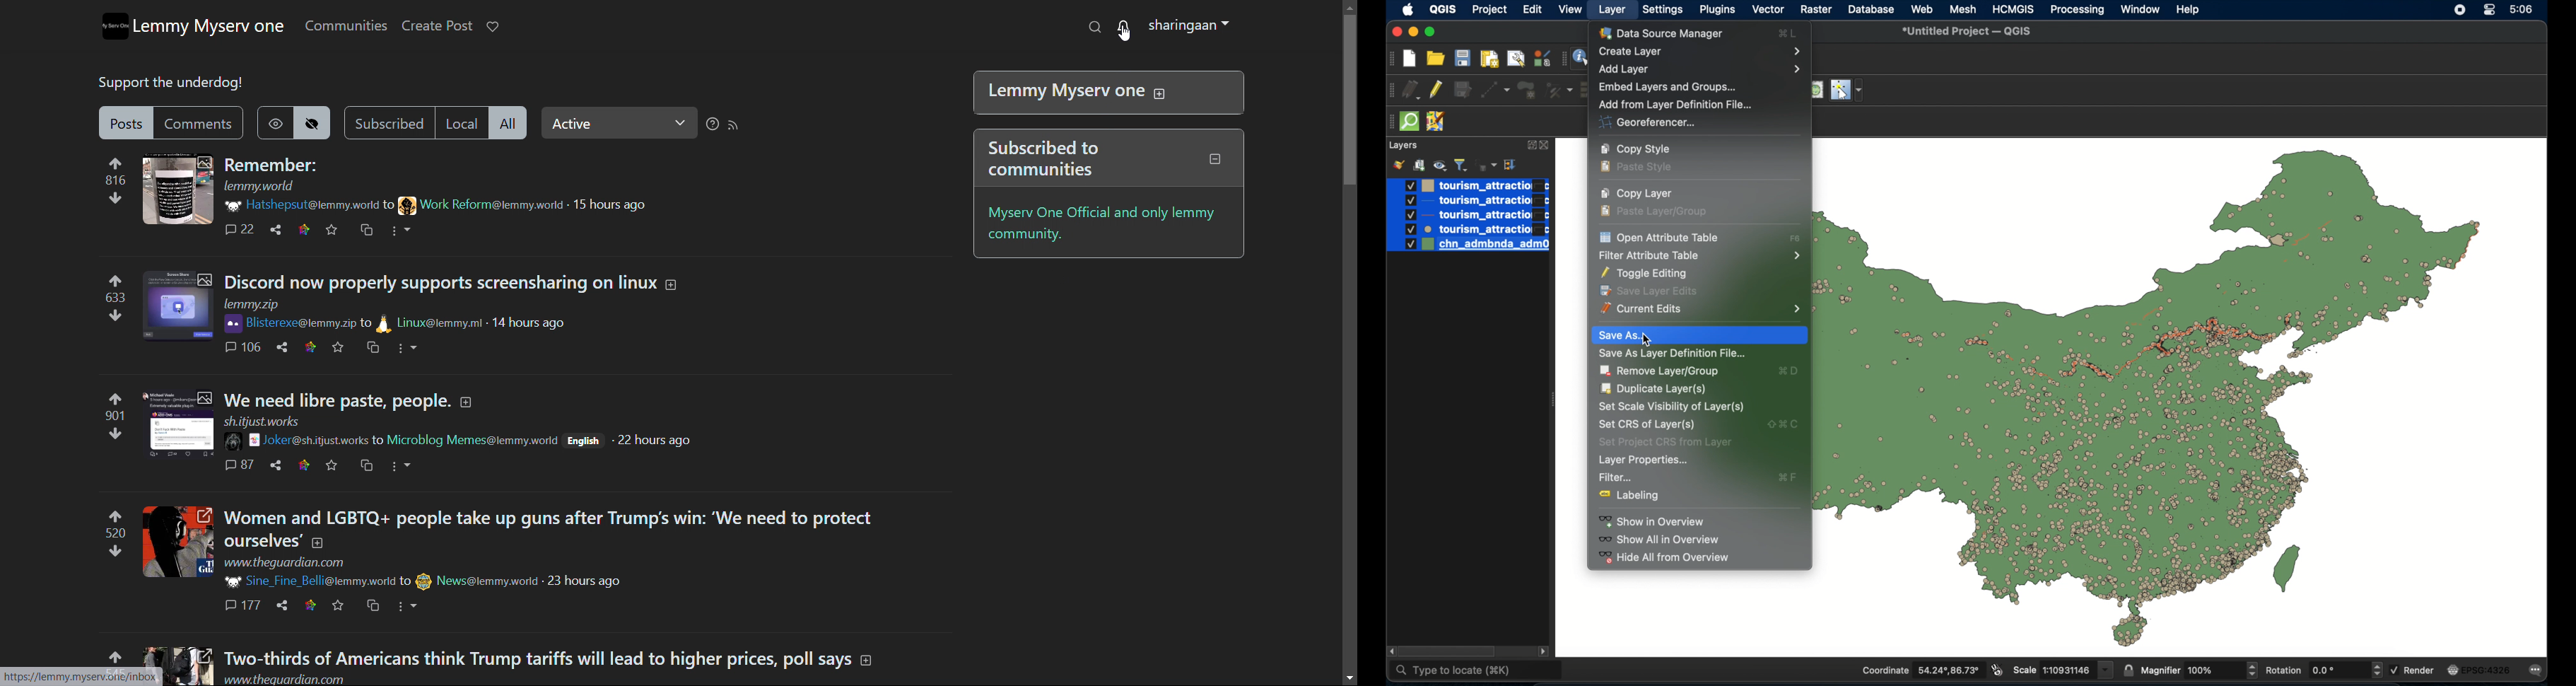  Describe the element at coordinates (201, 123) in the screenshot. I see `comments` at that location.